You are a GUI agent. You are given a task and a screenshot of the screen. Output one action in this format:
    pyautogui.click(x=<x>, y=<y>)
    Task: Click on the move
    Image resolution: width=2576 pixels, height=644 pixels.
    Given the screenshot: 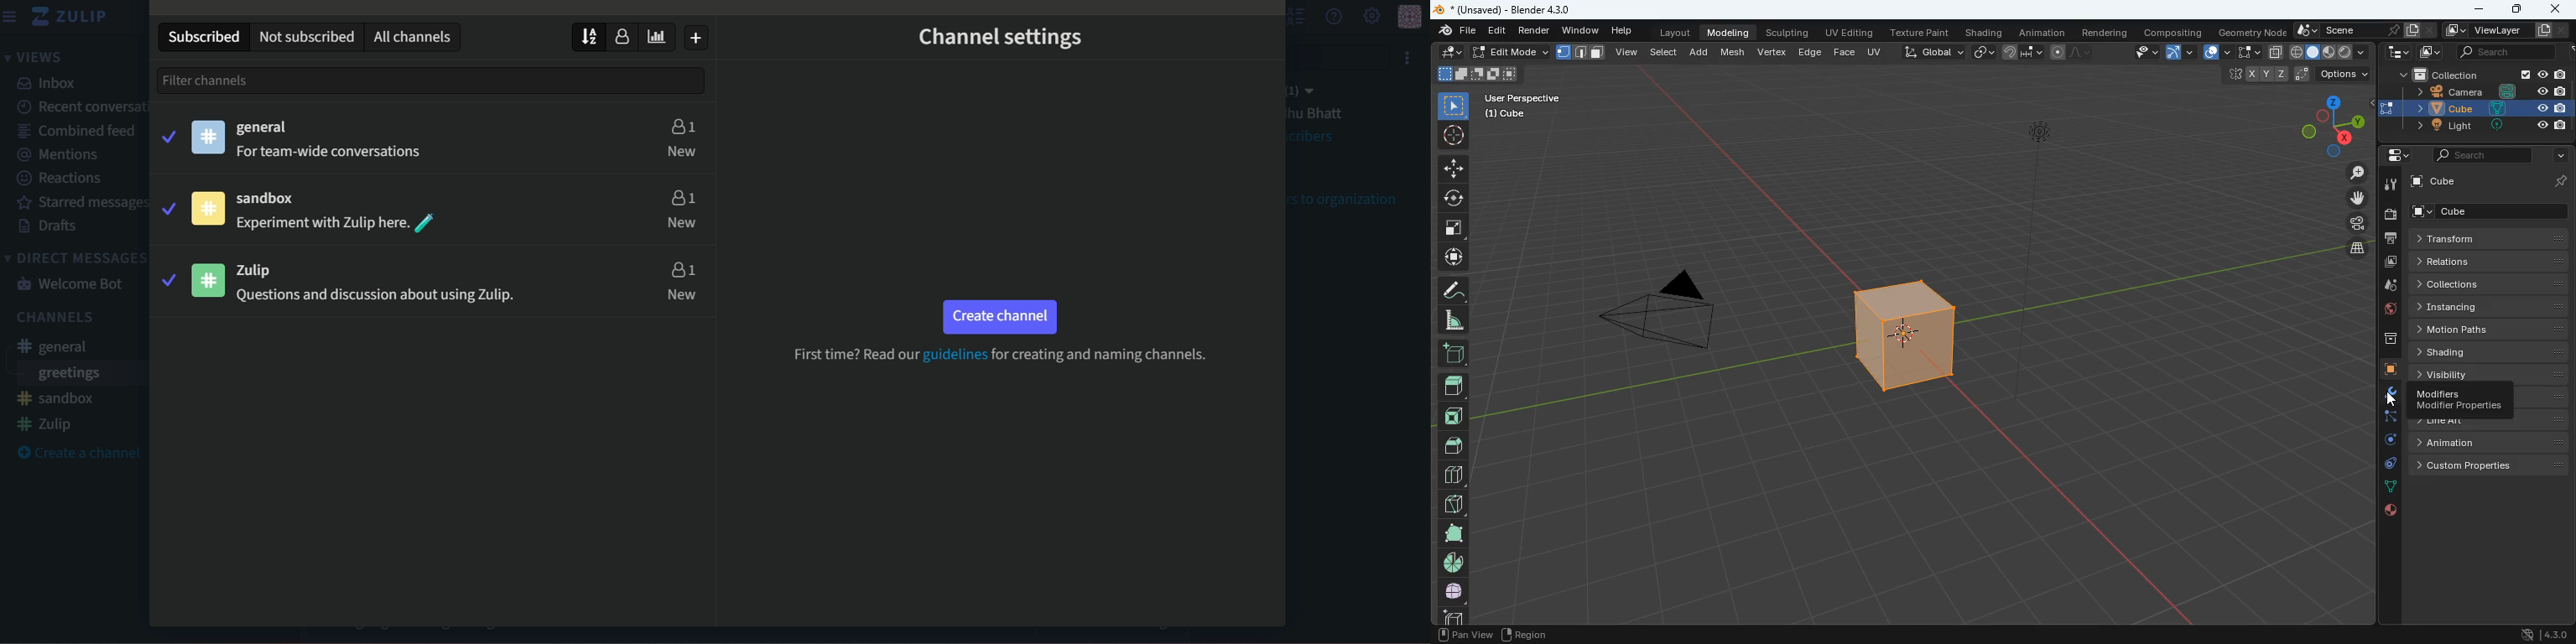 What is the action you would take?
    pyautogui.click(x=2354, y=199)
    